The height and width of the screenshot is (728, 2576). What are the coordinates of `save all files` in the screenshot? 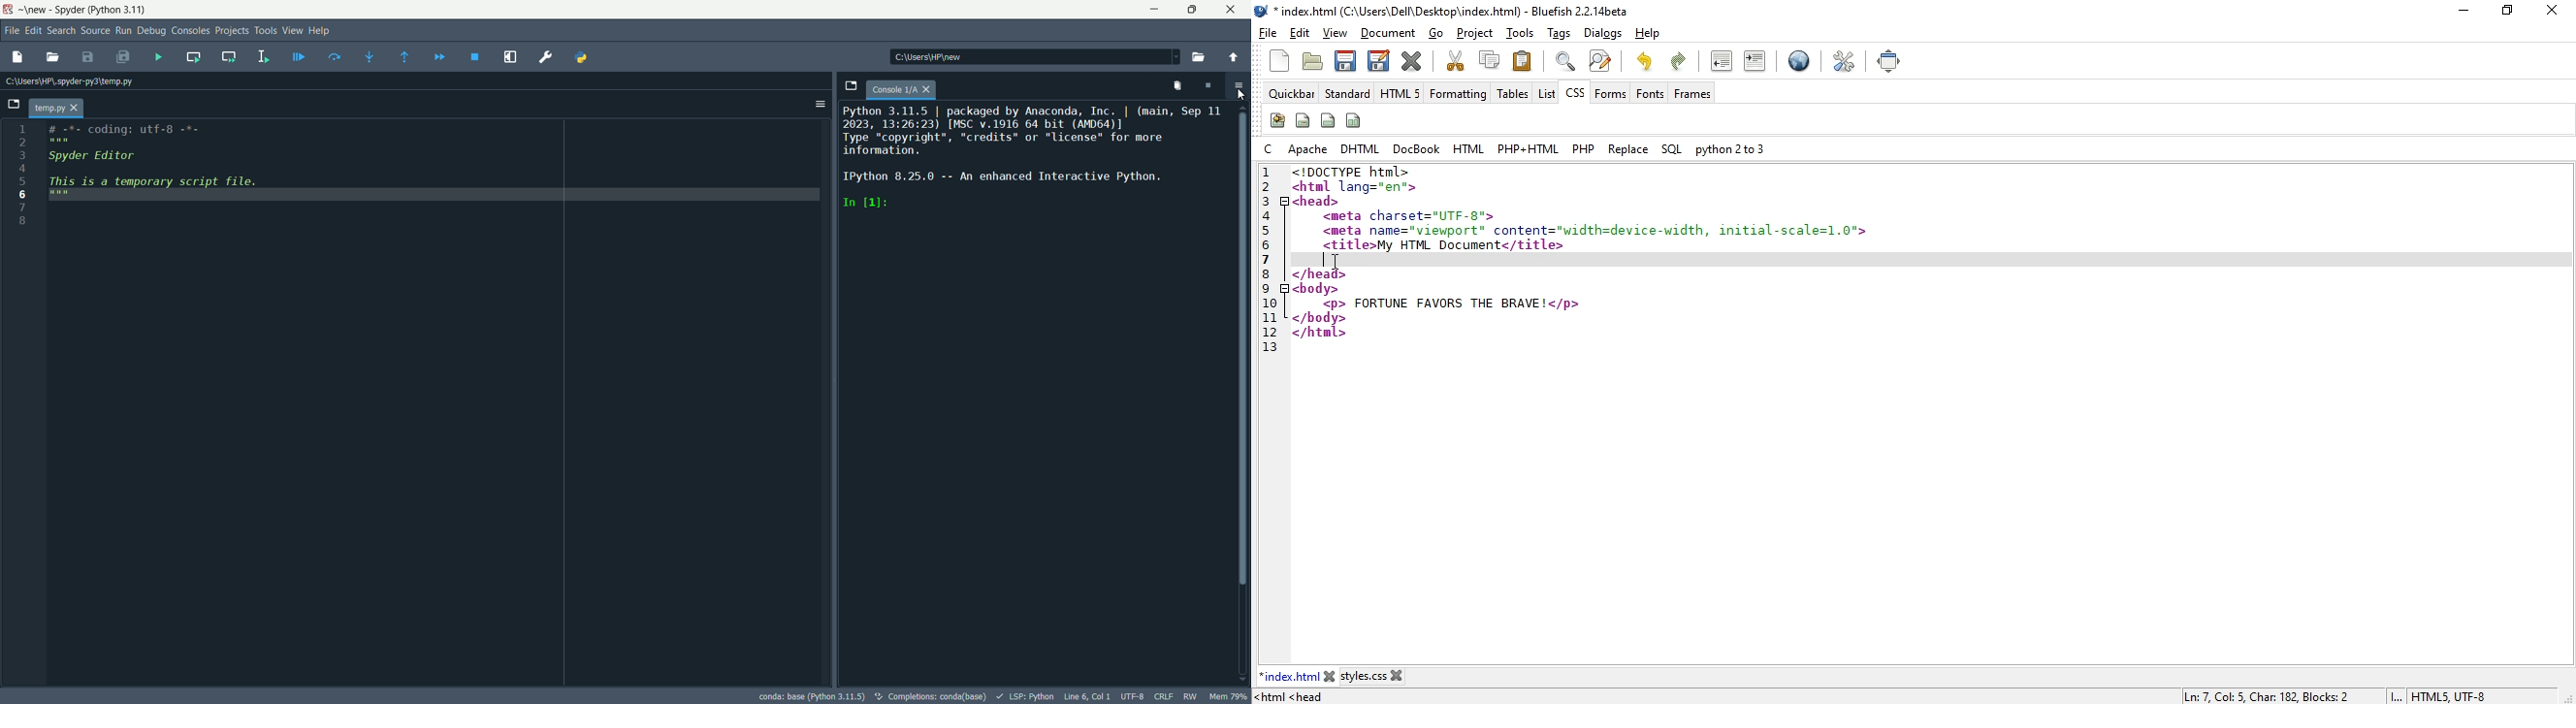 It's located at (121, 56).